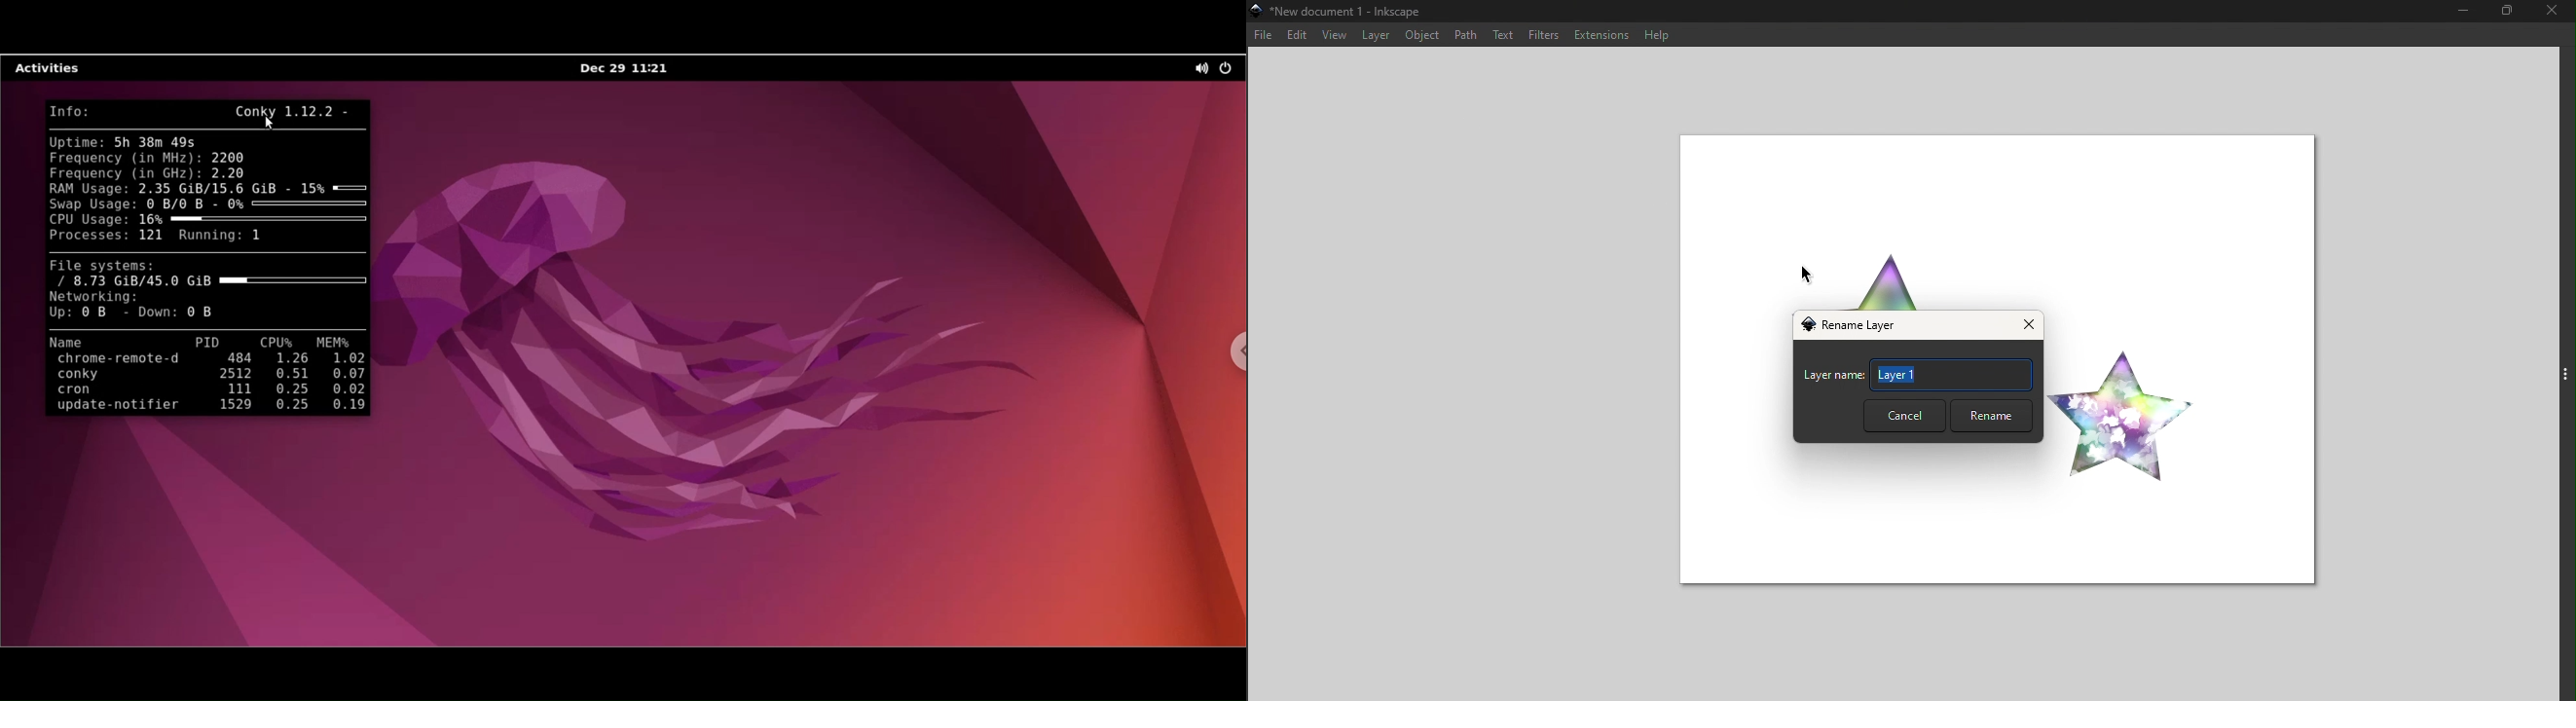  I want to click on Rename layer, so click(1857, 326).